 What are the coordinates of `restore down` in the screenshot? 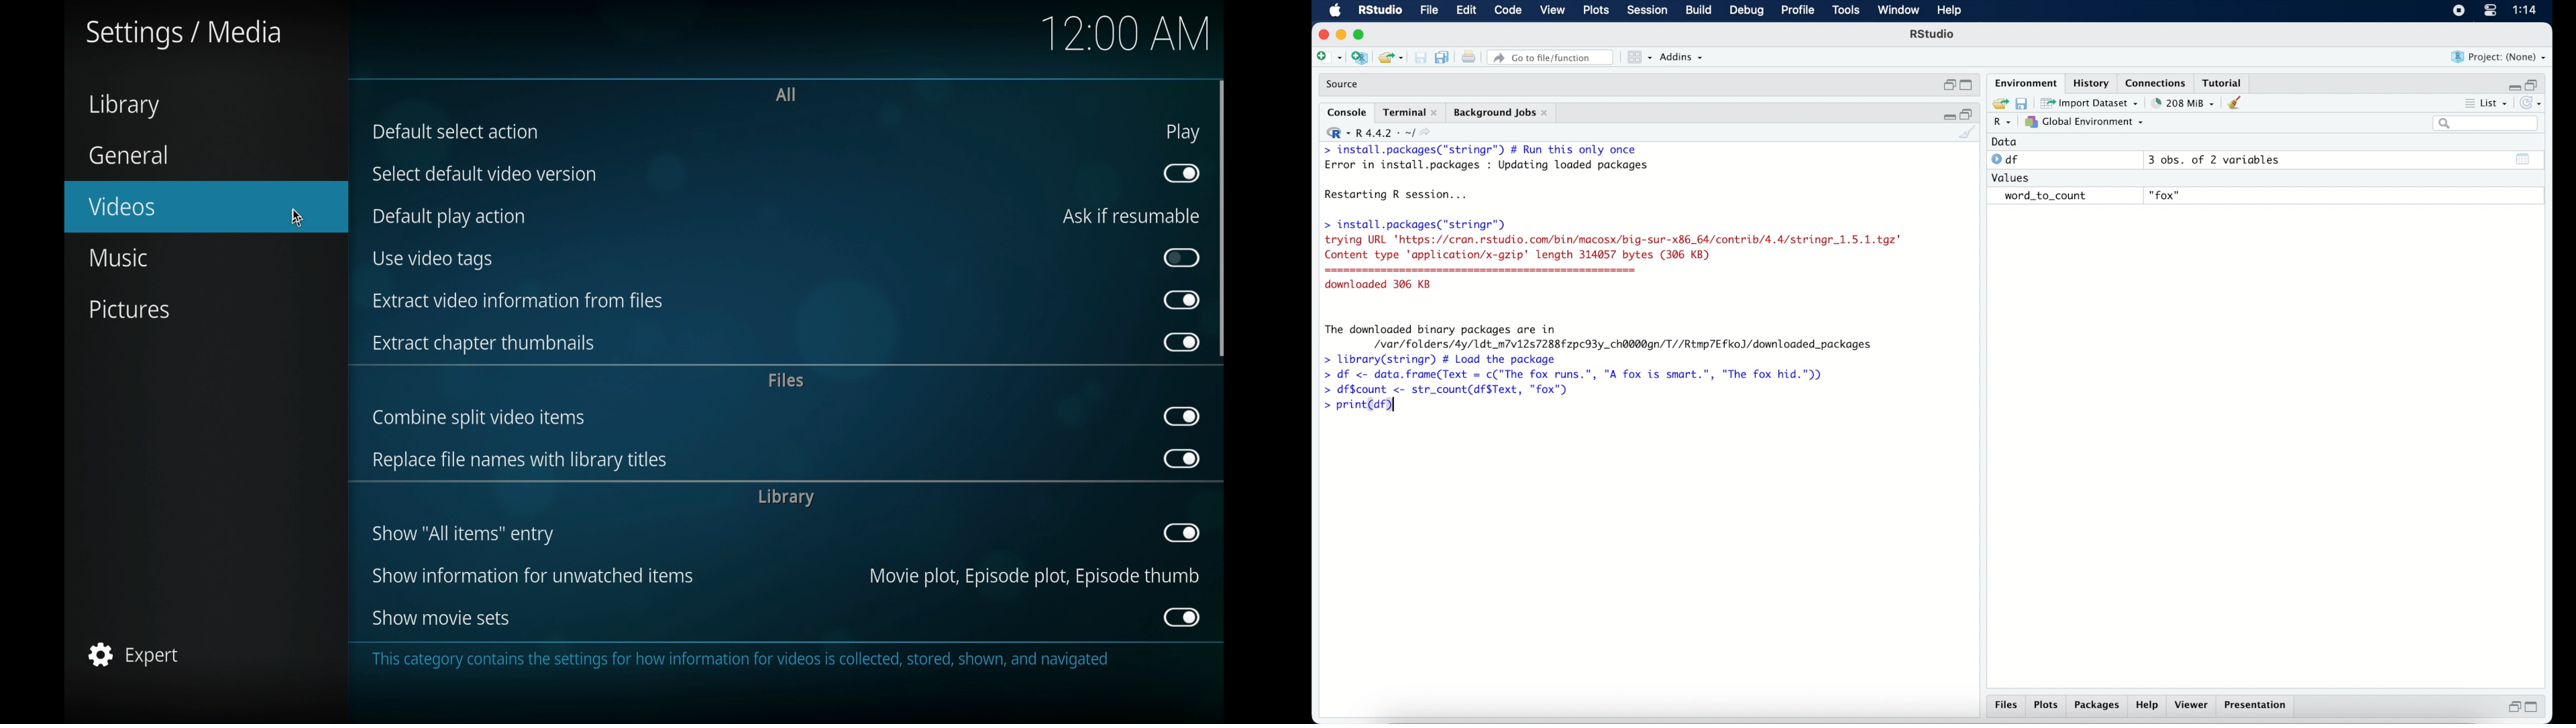 It's located at (1968, 113).